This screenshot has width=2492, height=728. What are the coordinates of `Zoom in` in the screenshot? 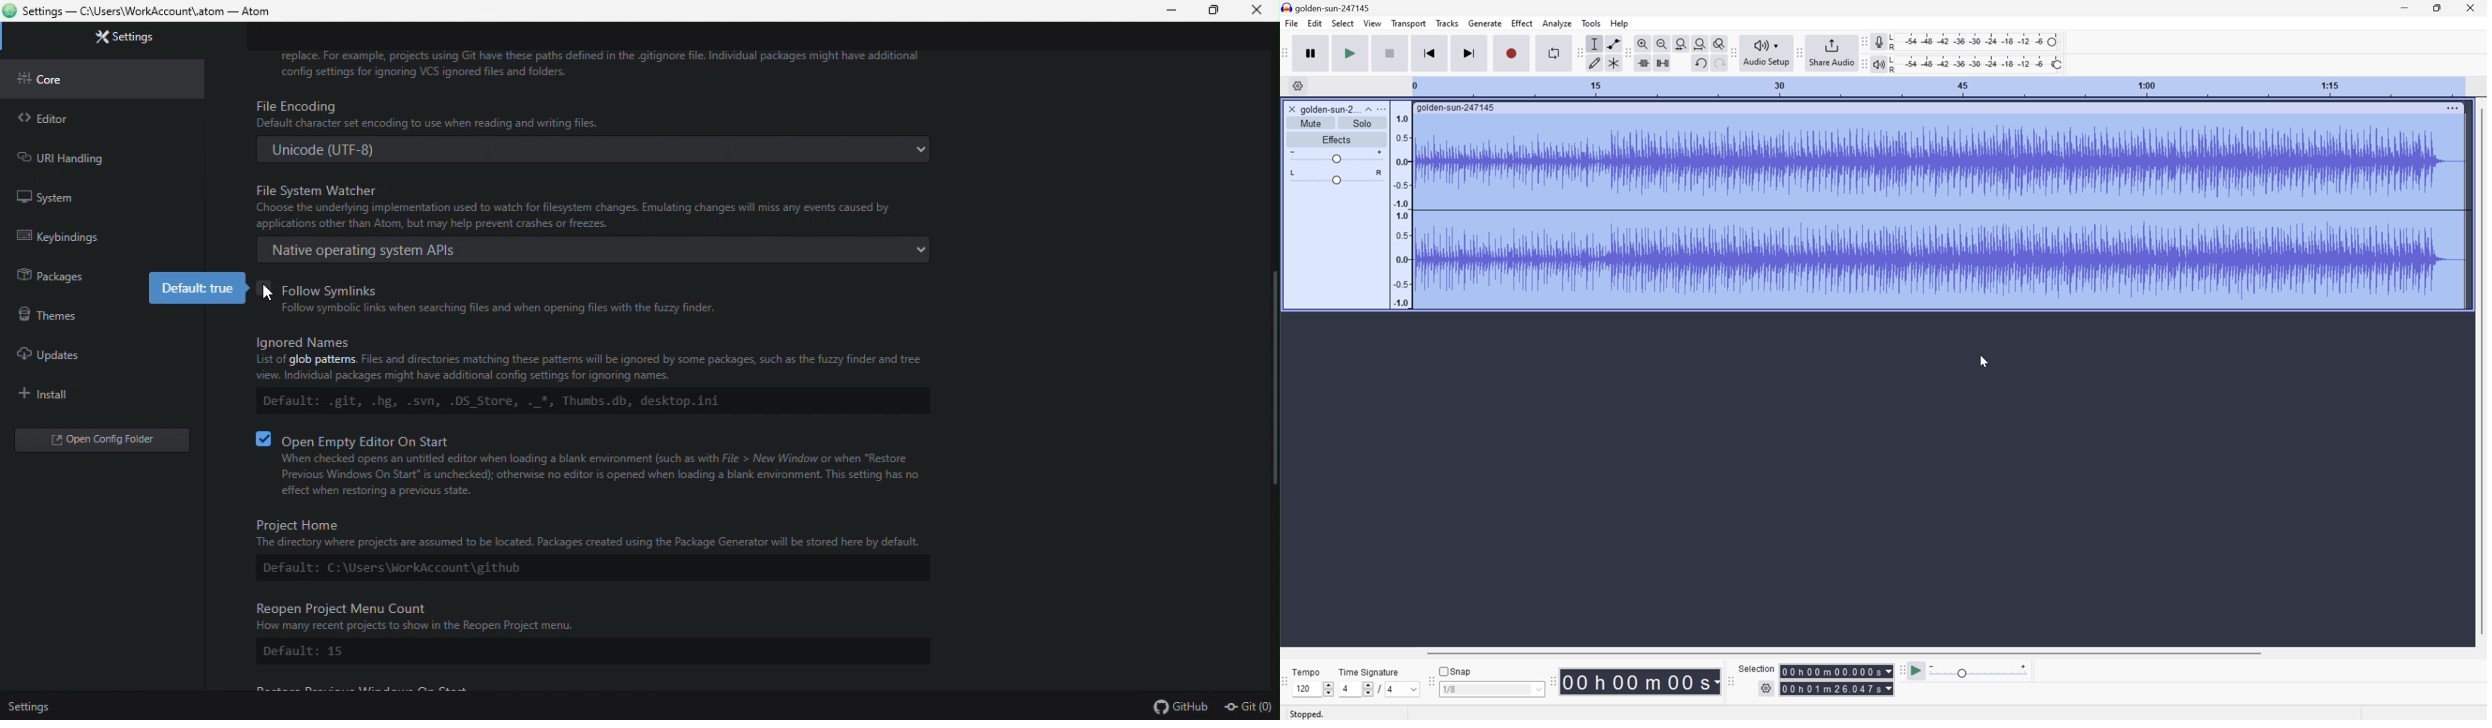 It's located at (1645, 42).